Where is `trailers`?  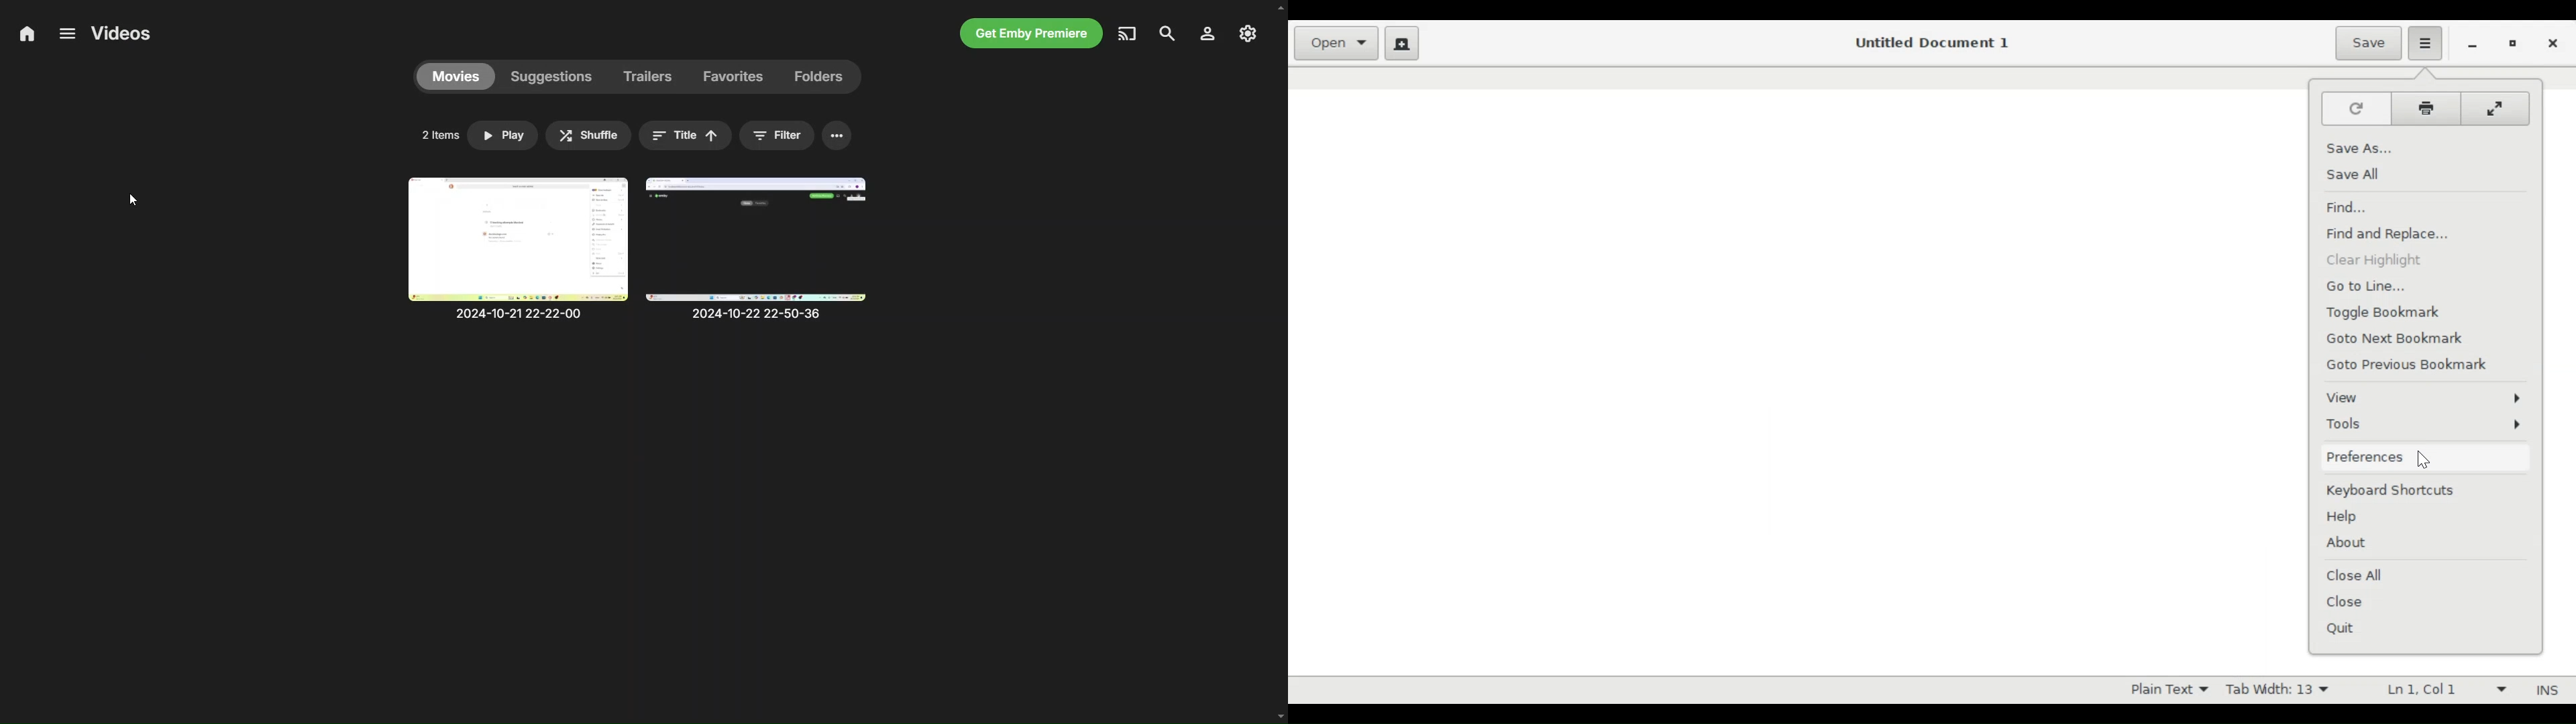 trailers is located at coordinates (648, 76).